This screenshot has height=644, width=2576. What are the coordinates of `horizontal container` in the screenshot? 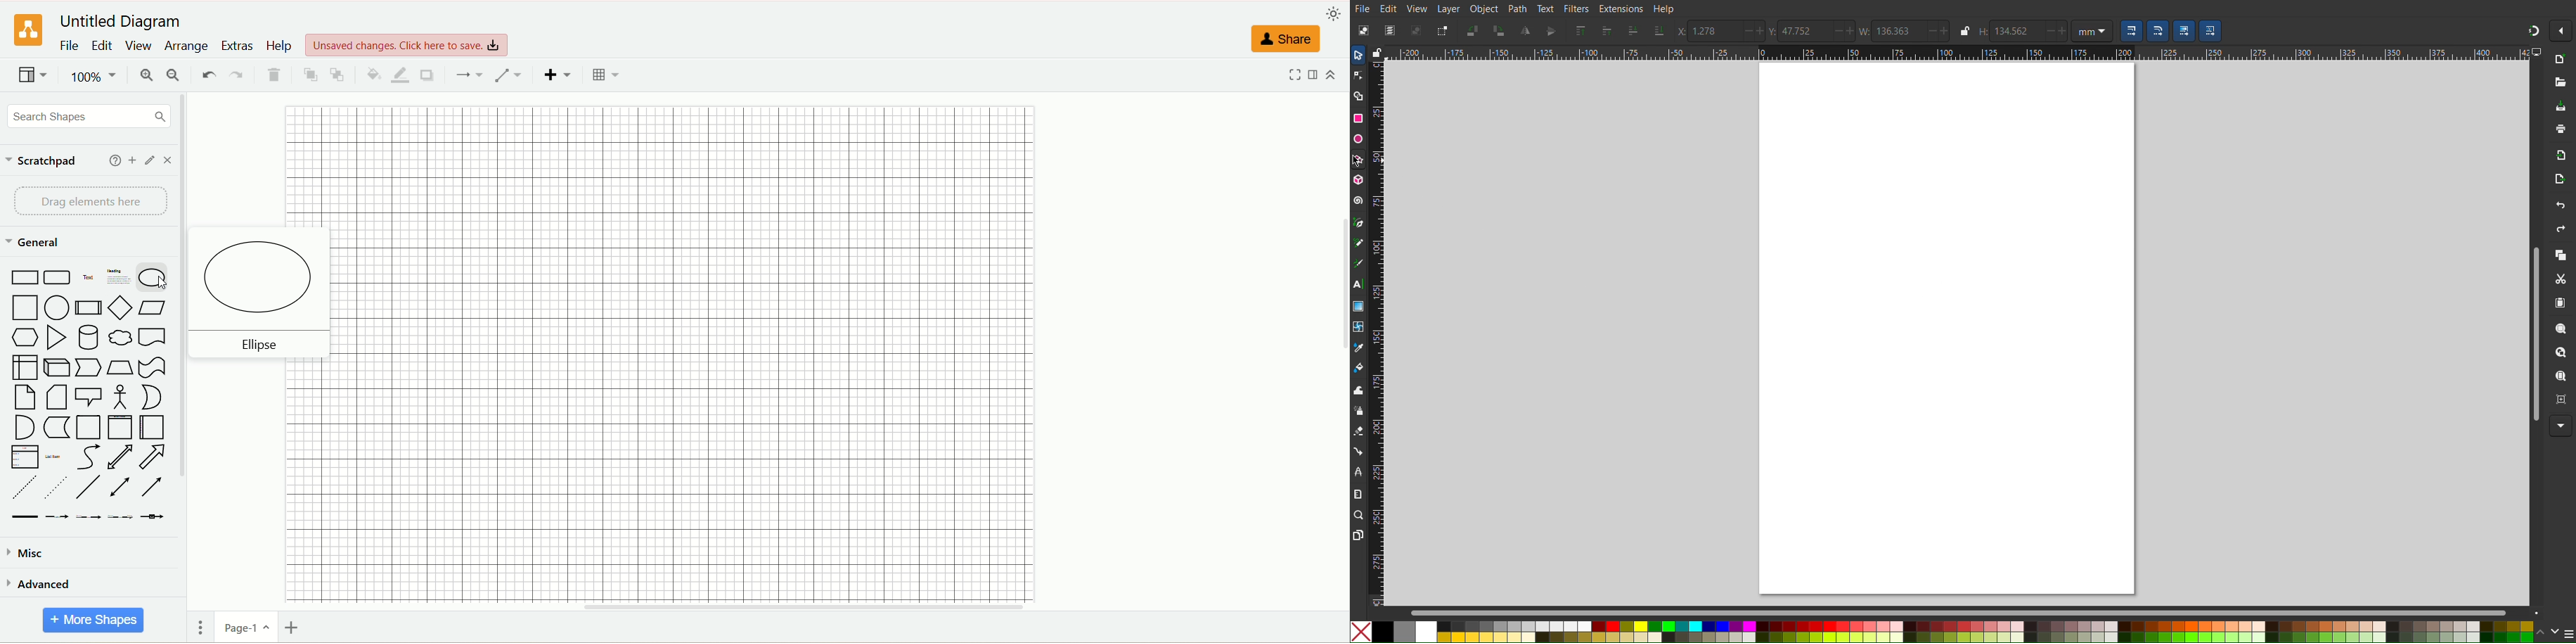 It's located at (155, 427).